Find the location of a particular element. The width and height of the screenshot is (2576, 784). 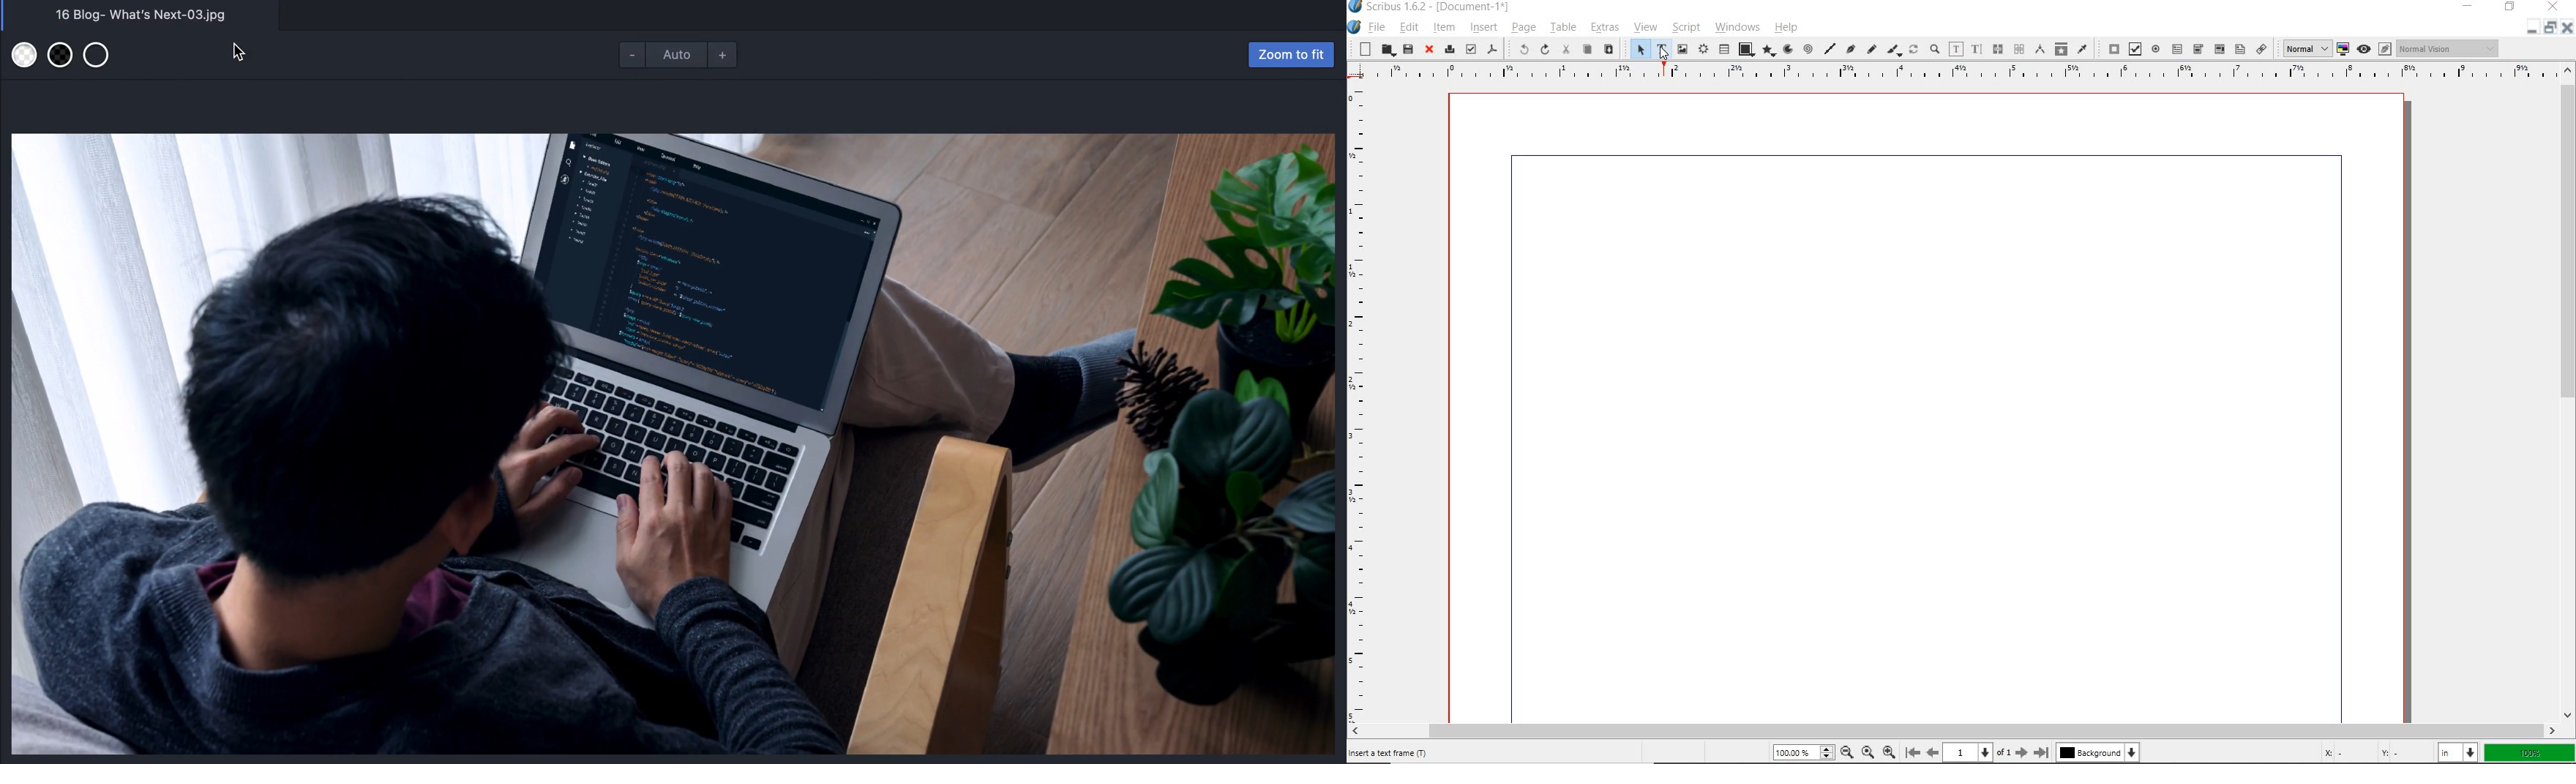

arc is located at coordinates (1789, 49).